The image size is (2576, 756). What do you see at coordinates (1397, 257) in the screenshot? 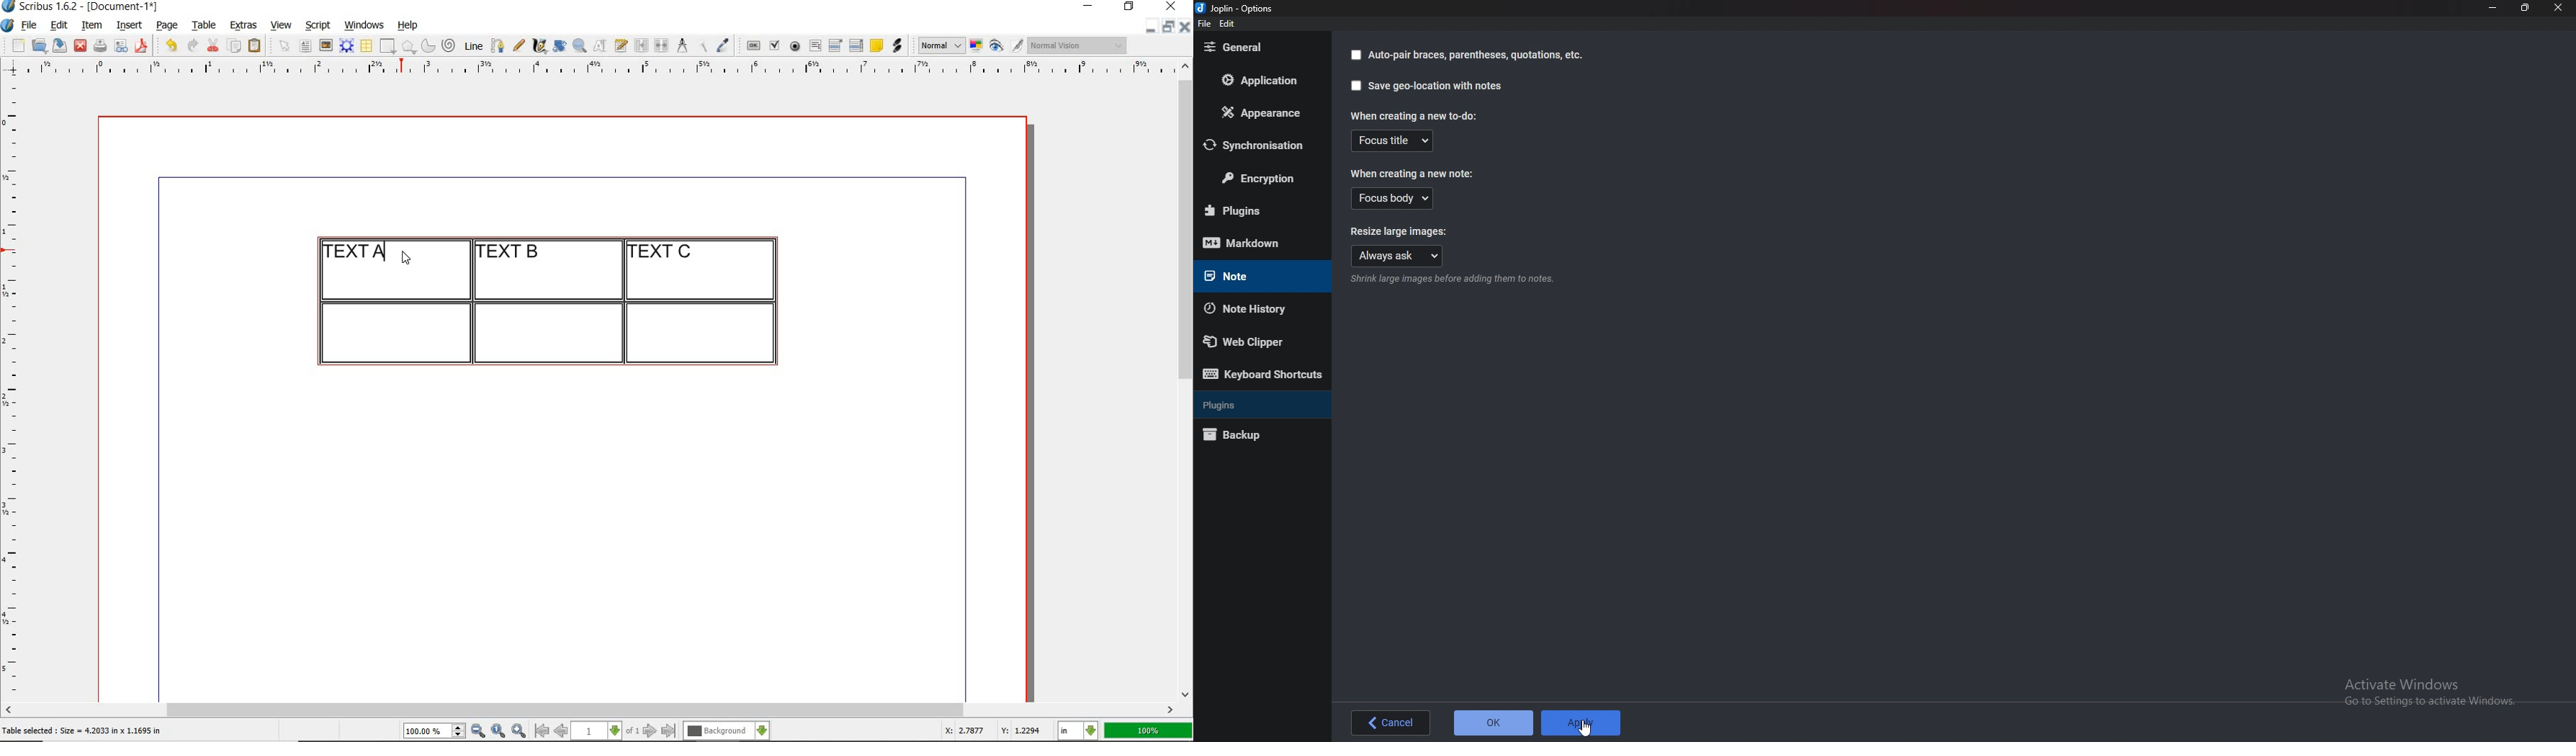
I see `Always ask` at bounding box center [1397, 257].